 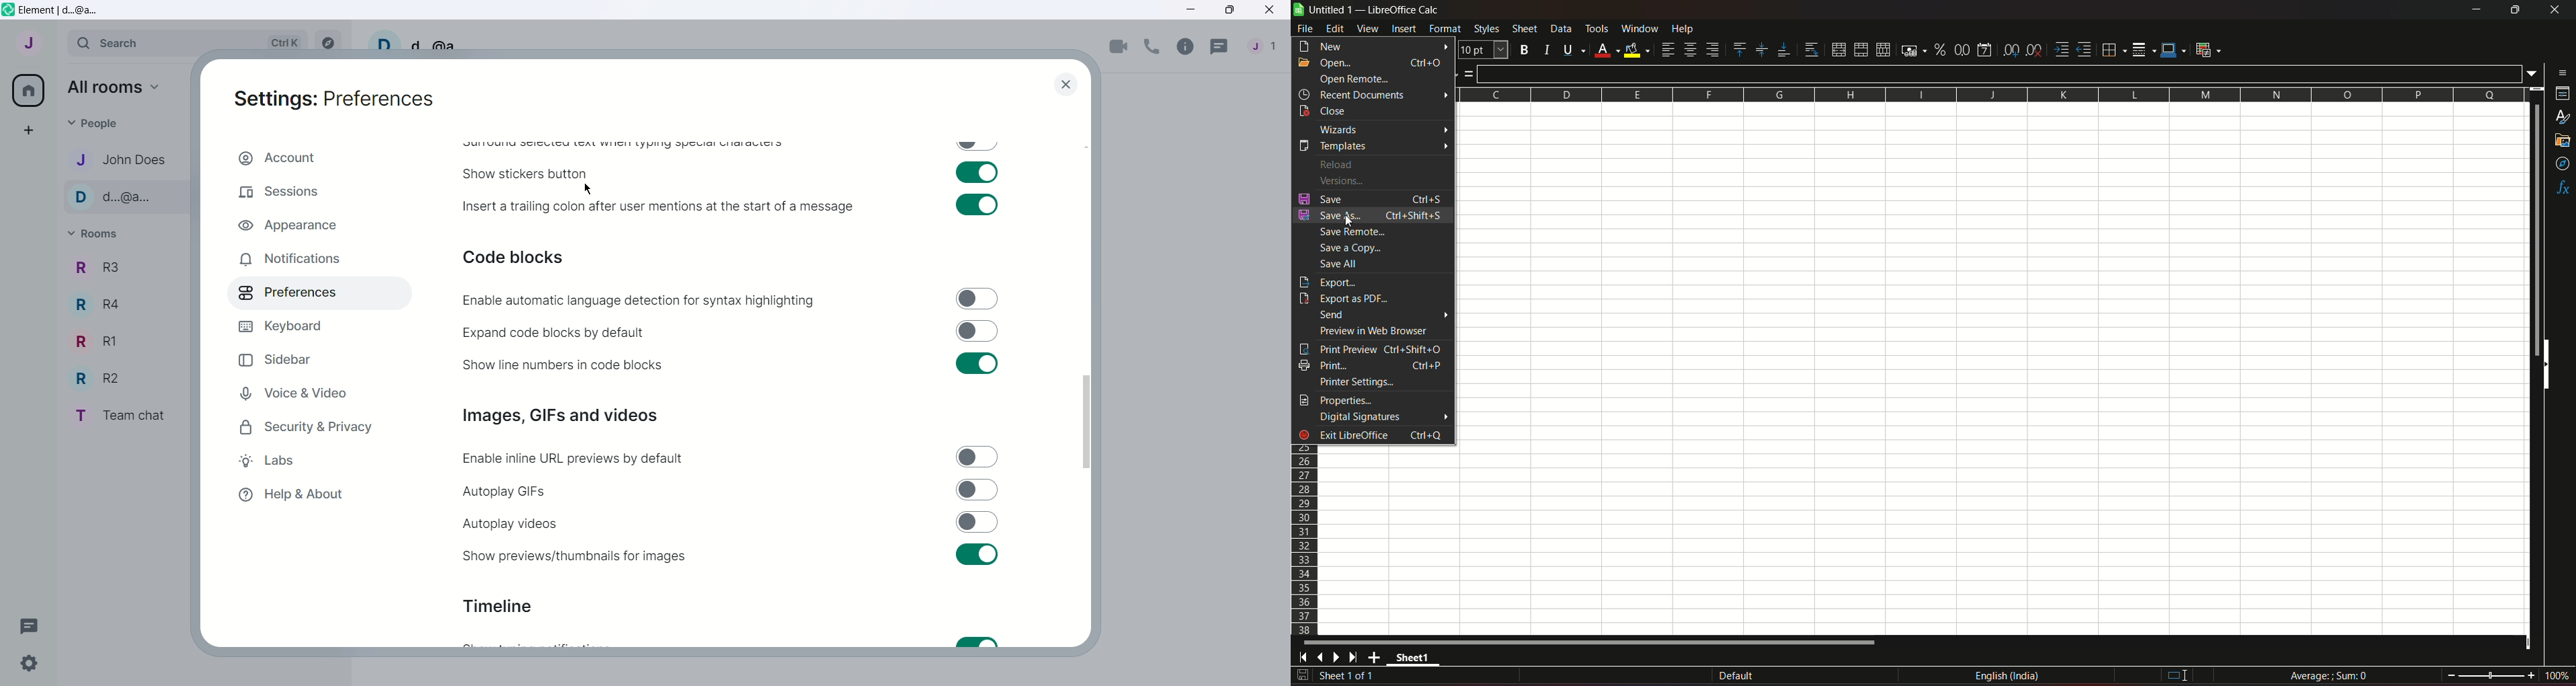 I want to click on Keyboard, so click(x=300, y=326).